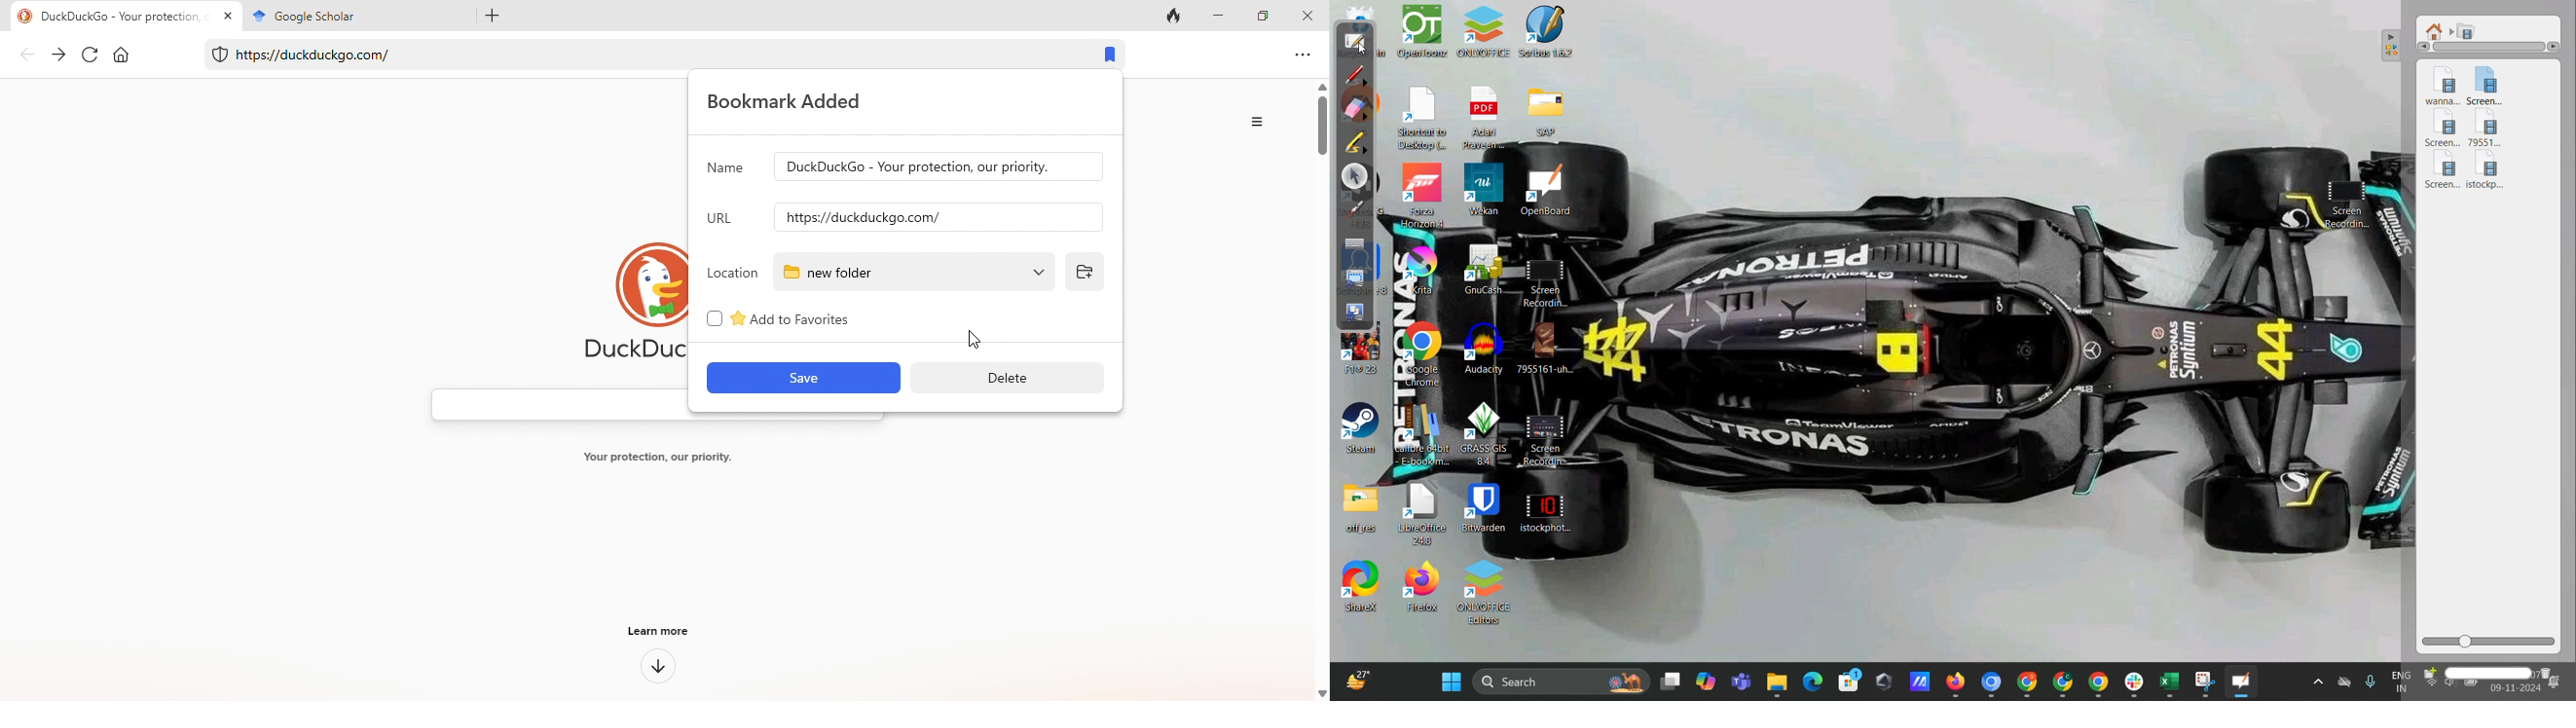 This screenshot has width=2576, height=728. I want to click on add tab, so click(488, 15).